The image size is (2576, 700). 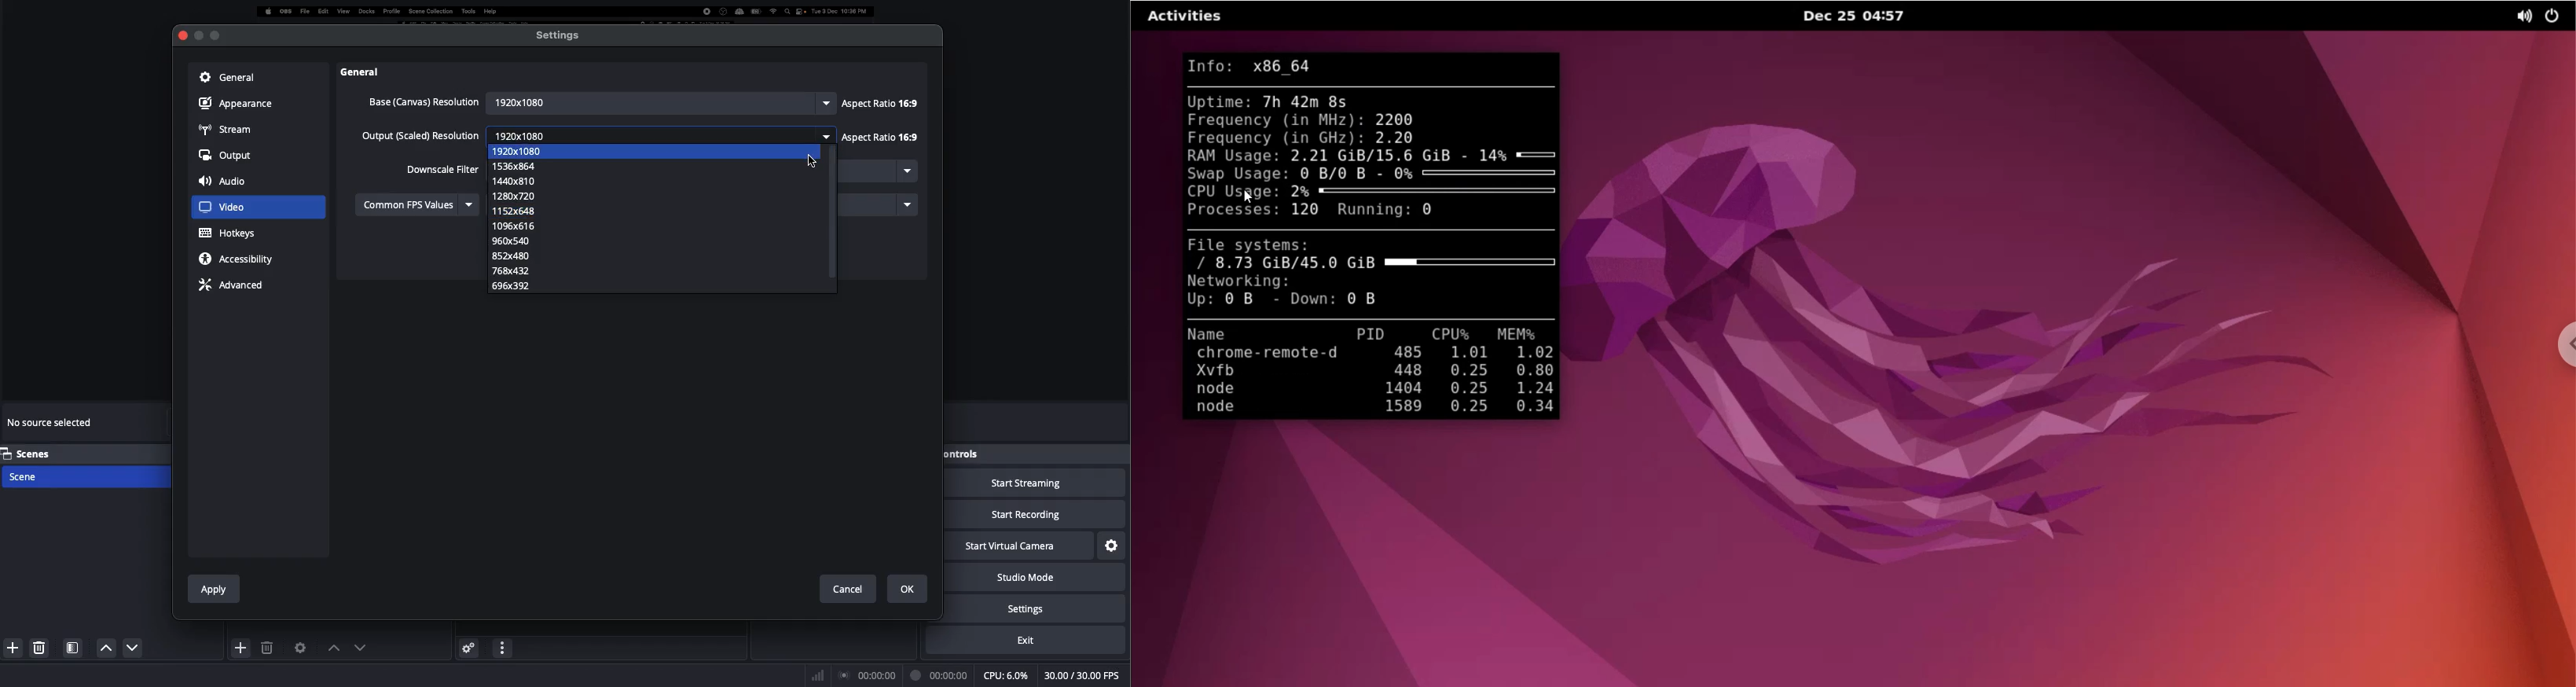 What do you see at coordinates (1036, 484) in the screenshot?
I see `Start streaming` at bounding box center [1036, 484].